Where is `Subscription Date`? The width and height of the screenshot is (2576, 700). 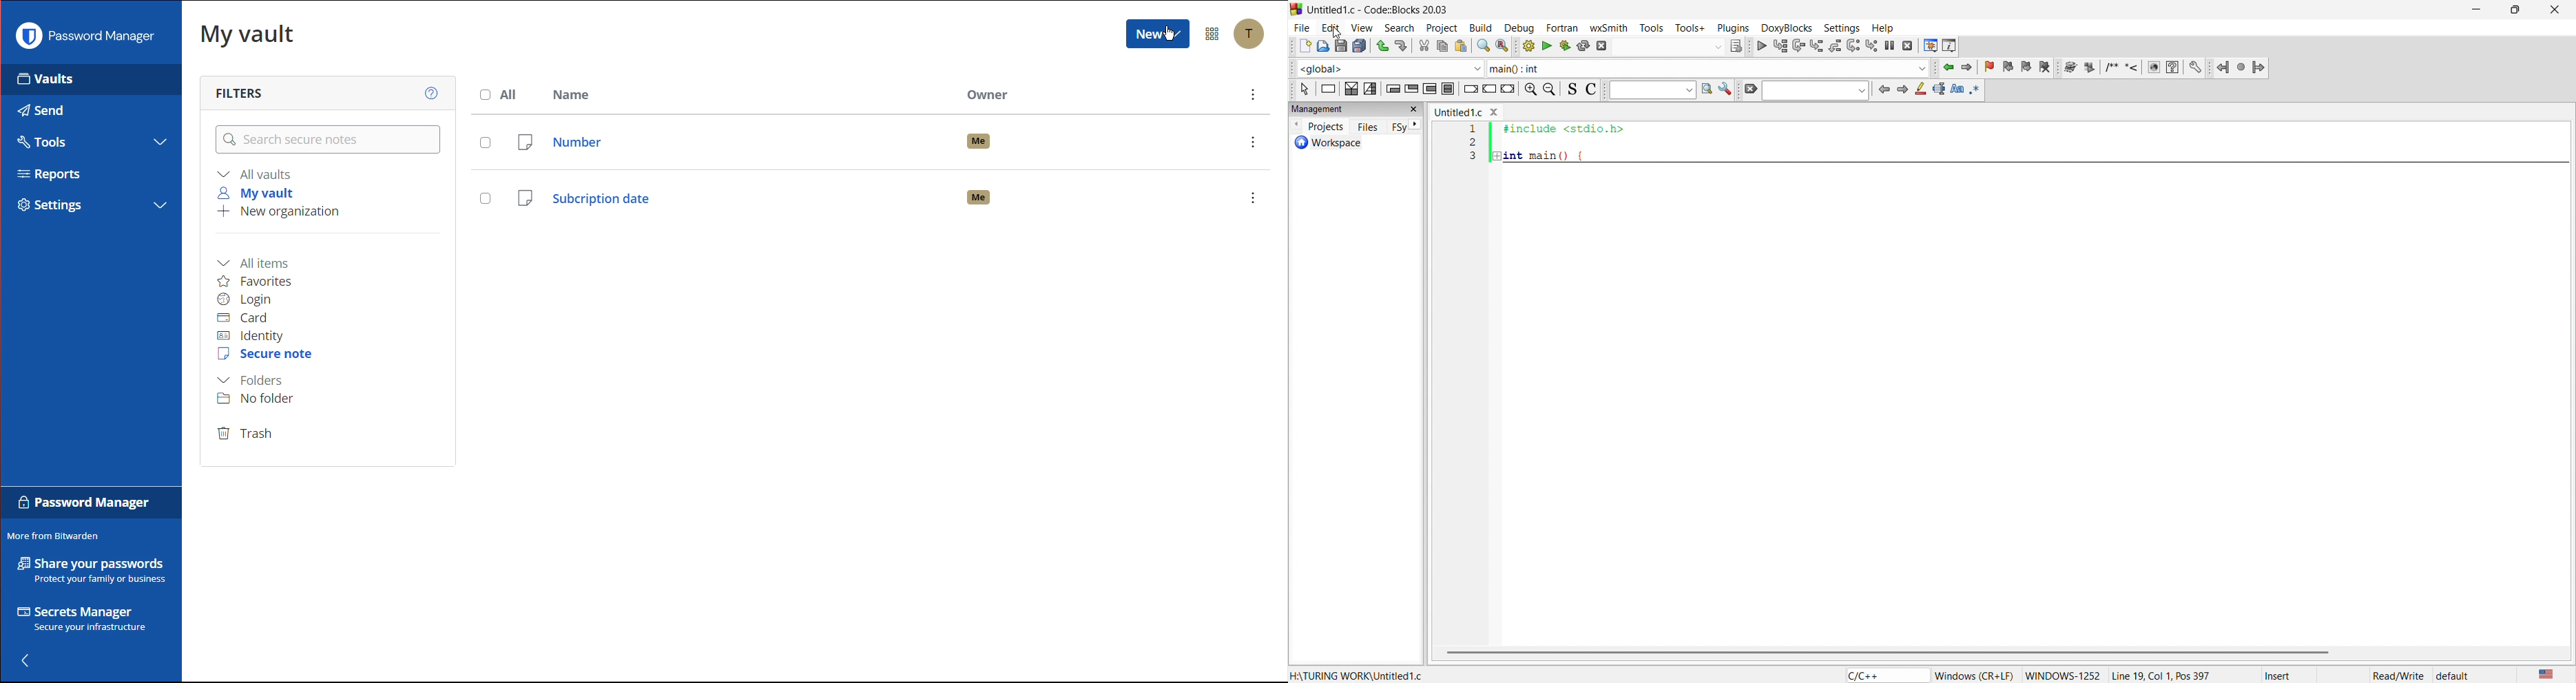
Subscription Date is located at coordinates (868, 195).